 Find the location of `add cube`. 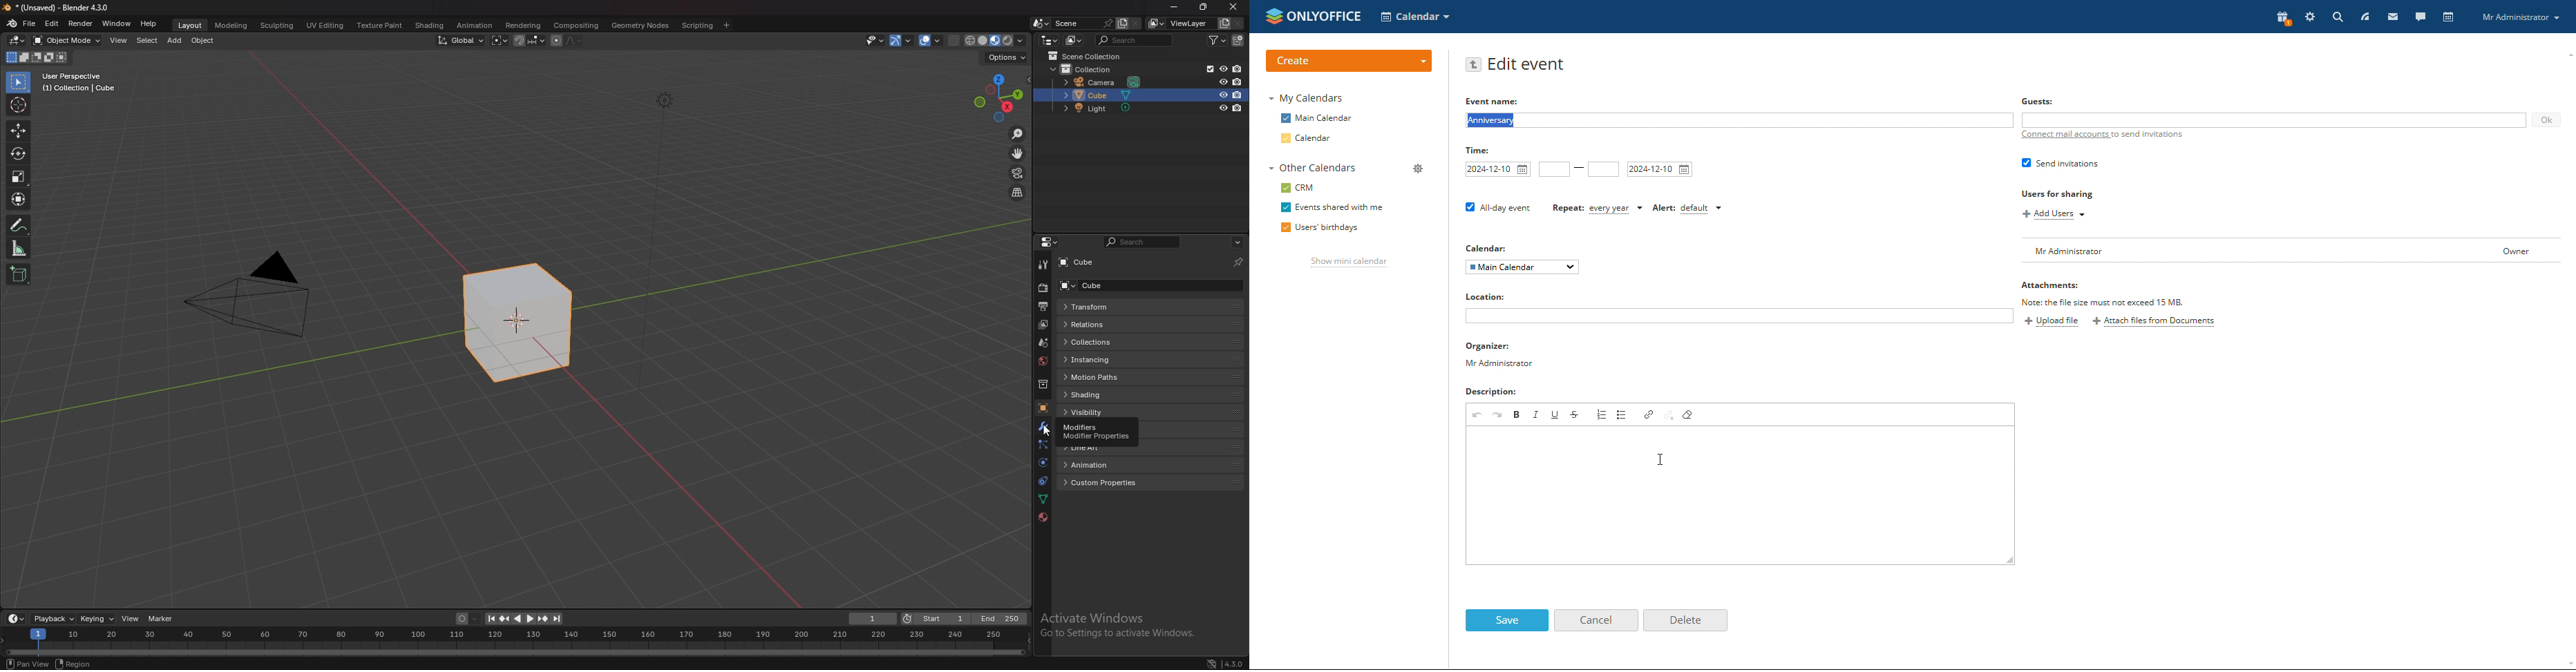

add cube is located at coordinates (18, 275).